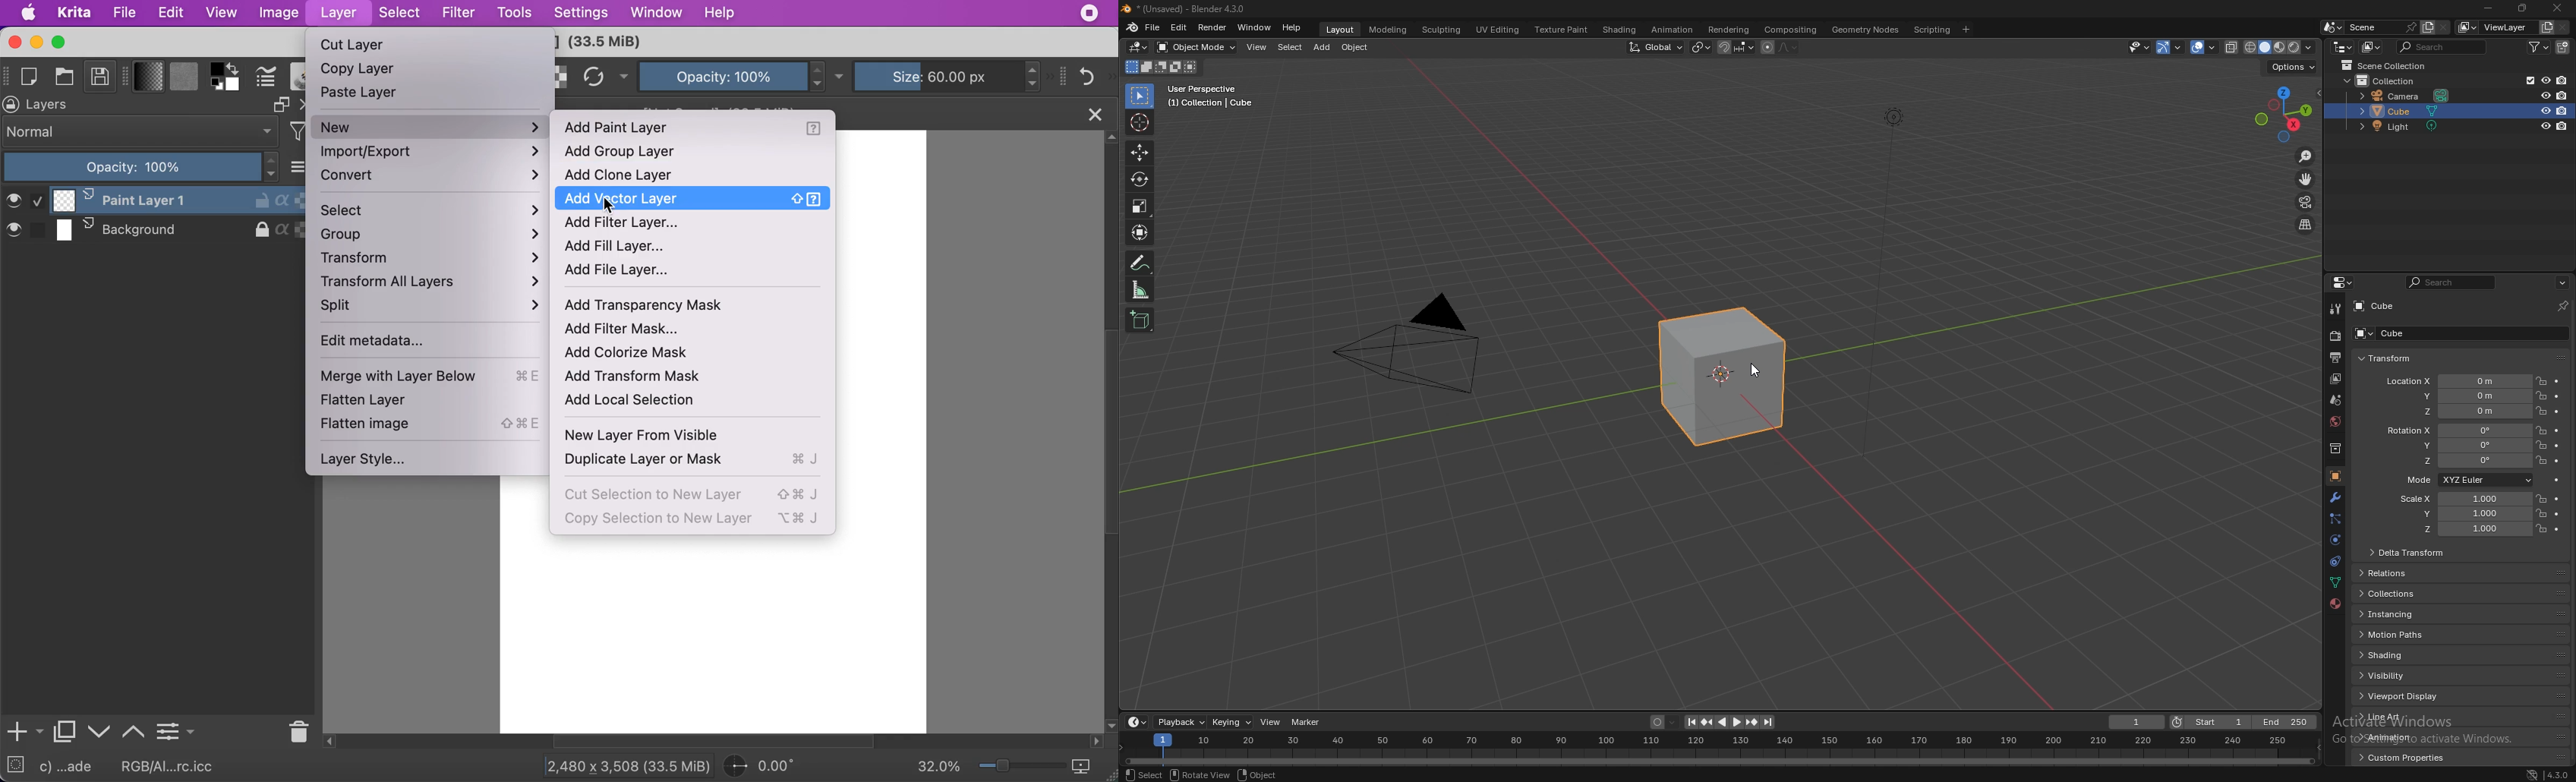 The height and width of the screenshot is (784, 2576). What do you see at coordinates (73, 767) in the screenshot?
I see `pencil 6 - quick shade` at bounding box center [73, 767].